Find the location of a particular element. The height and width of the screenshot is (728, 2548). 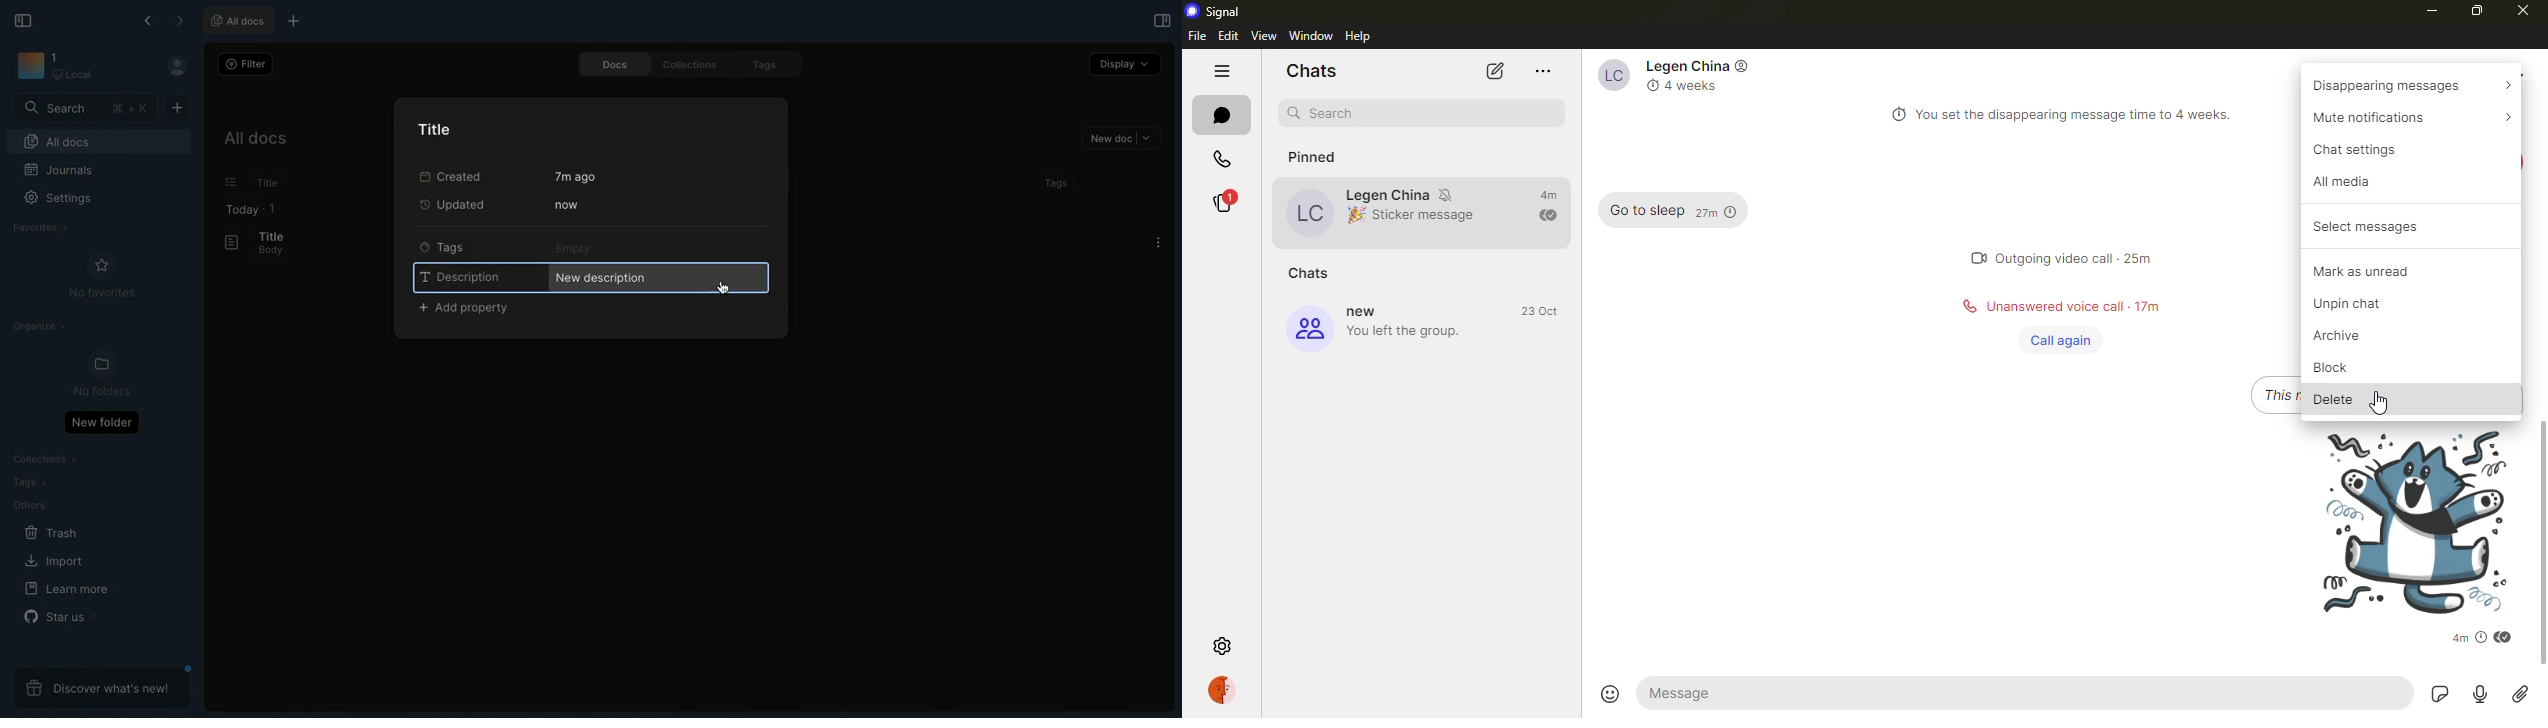

Trash is located at coordinates (52, 533).